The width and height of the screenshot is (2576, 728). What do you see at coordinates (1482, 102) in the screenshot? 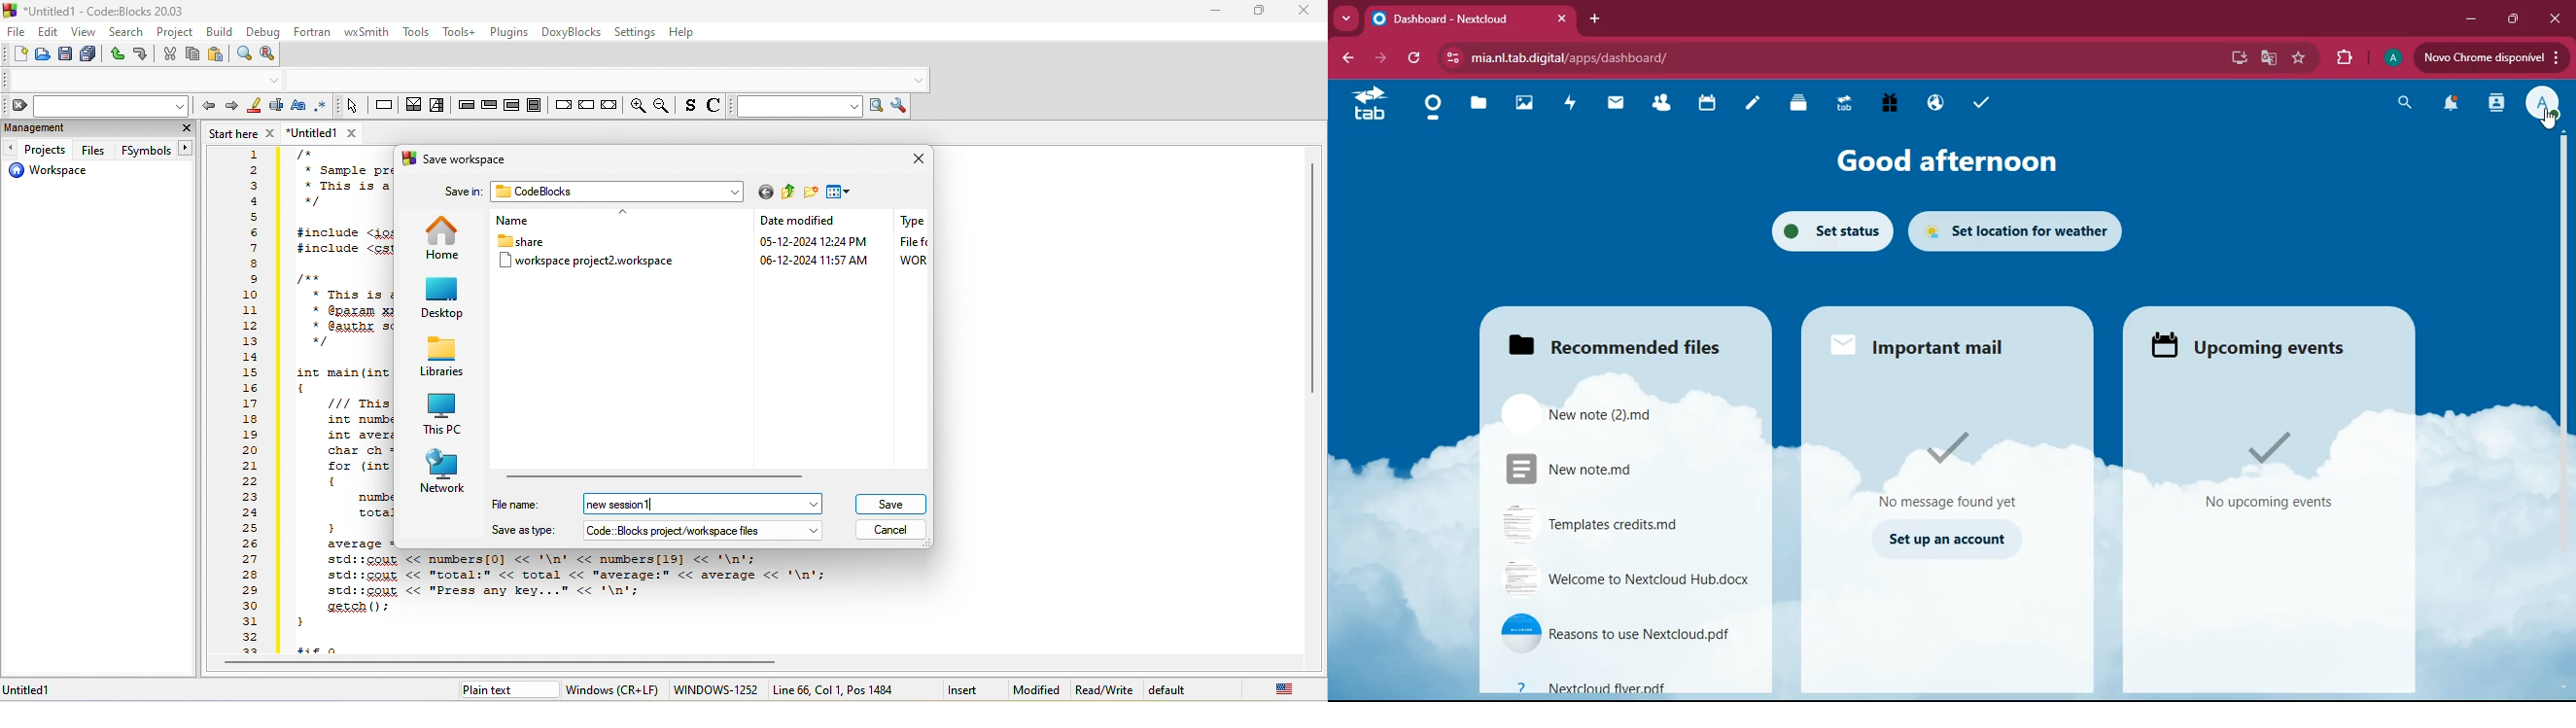
I see `files` at bounding box center [1482, 102].